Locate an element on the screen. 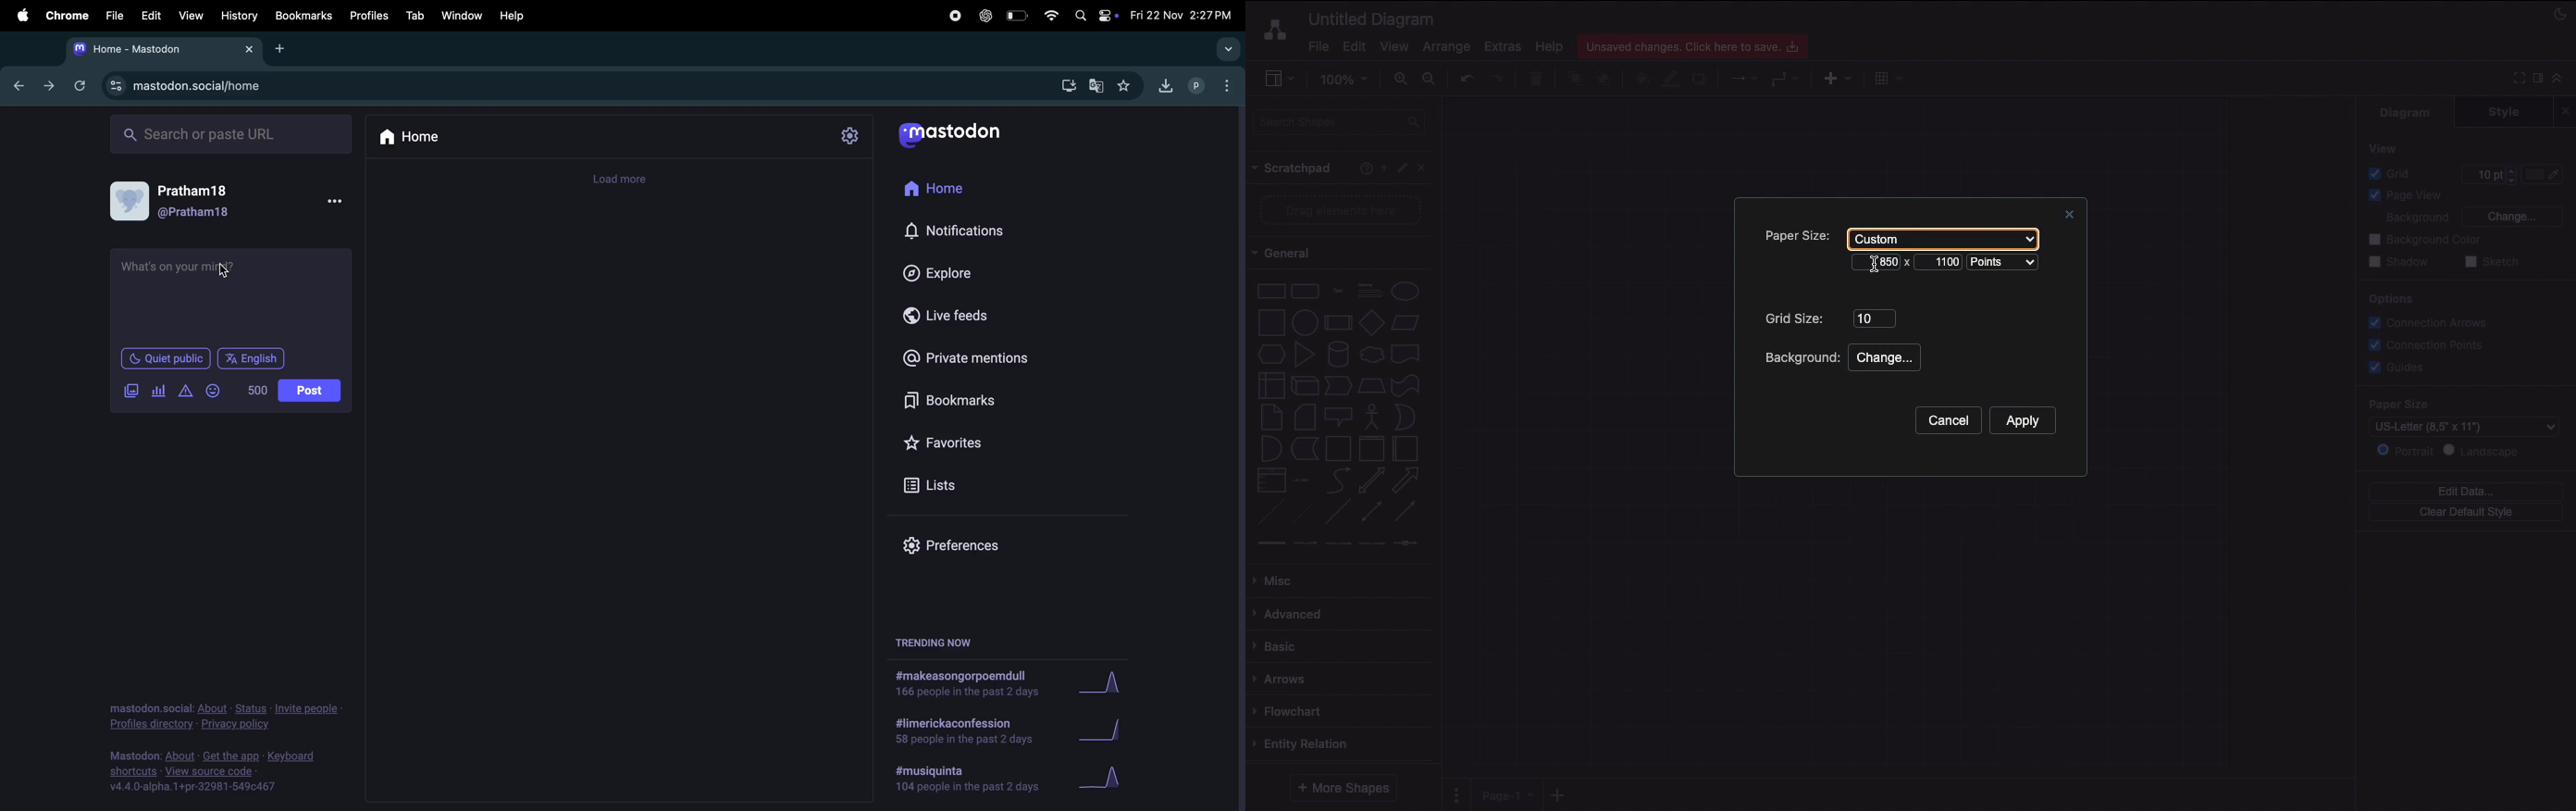 This screenshot has width=2576, height=812. Rounded rectangle is located at coordinates (1306, 290).